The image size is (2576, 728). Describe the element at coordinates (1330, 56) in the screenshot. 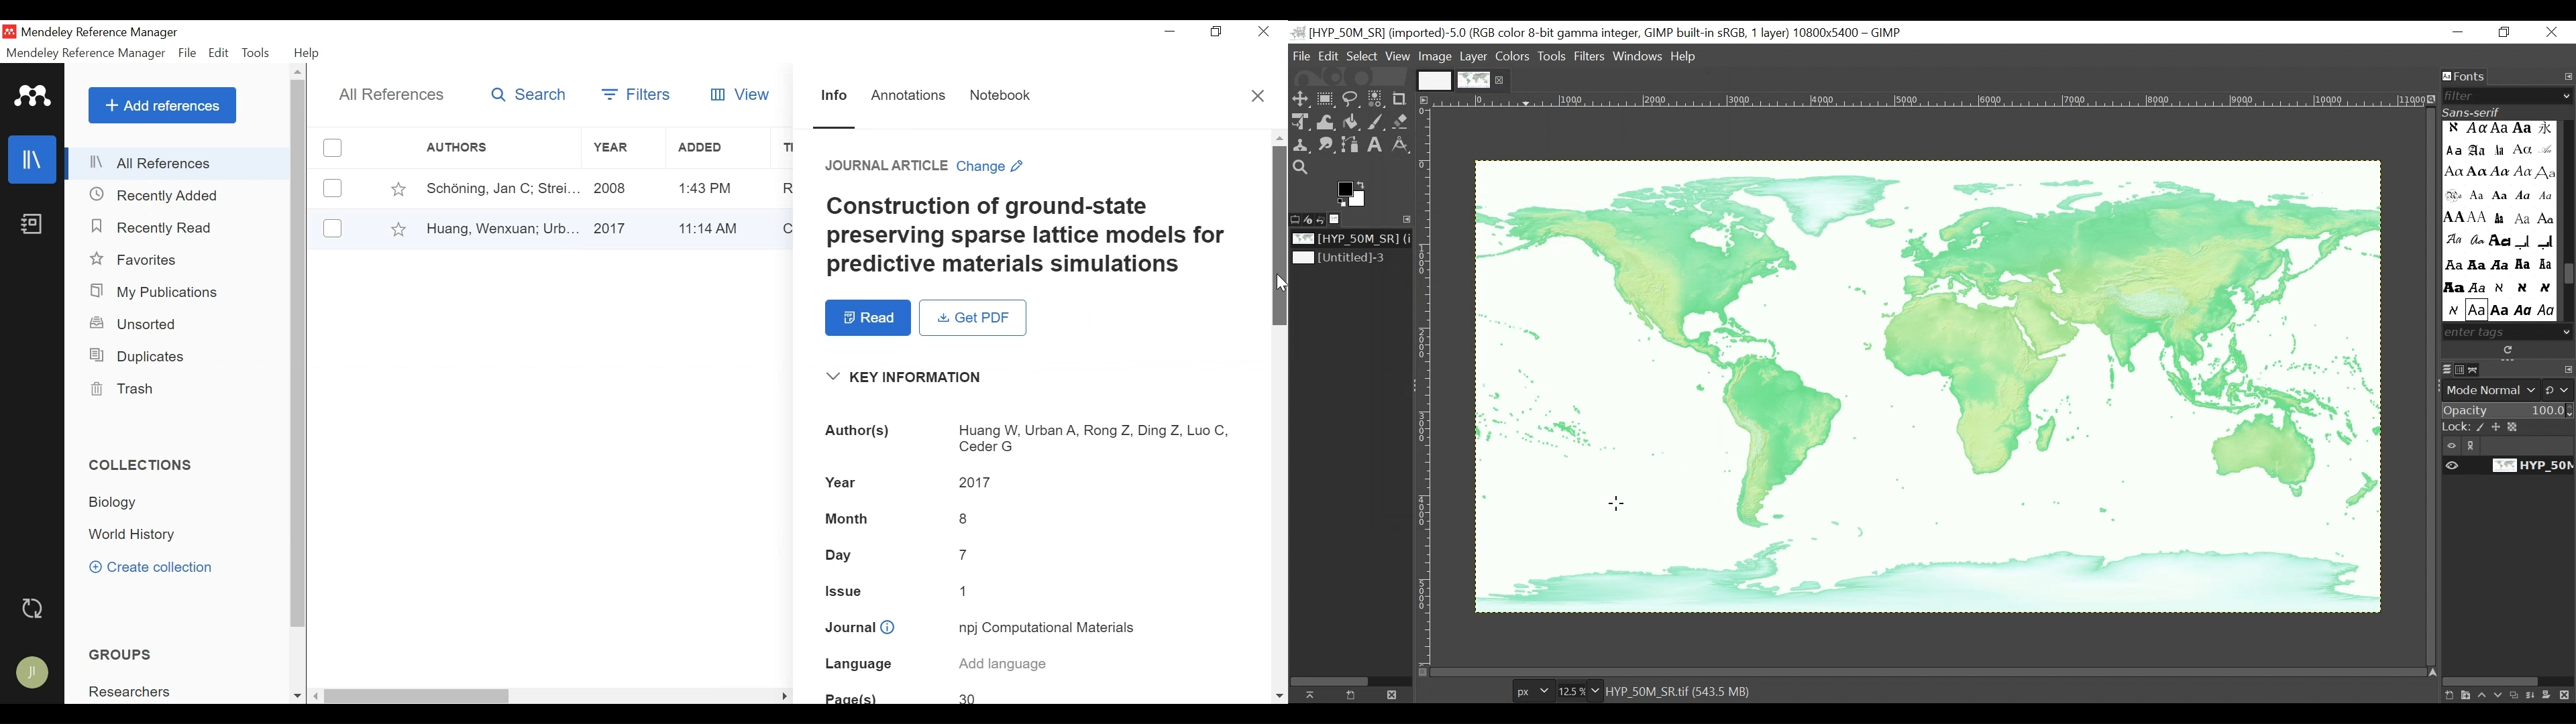

I see `Edit` at that location.